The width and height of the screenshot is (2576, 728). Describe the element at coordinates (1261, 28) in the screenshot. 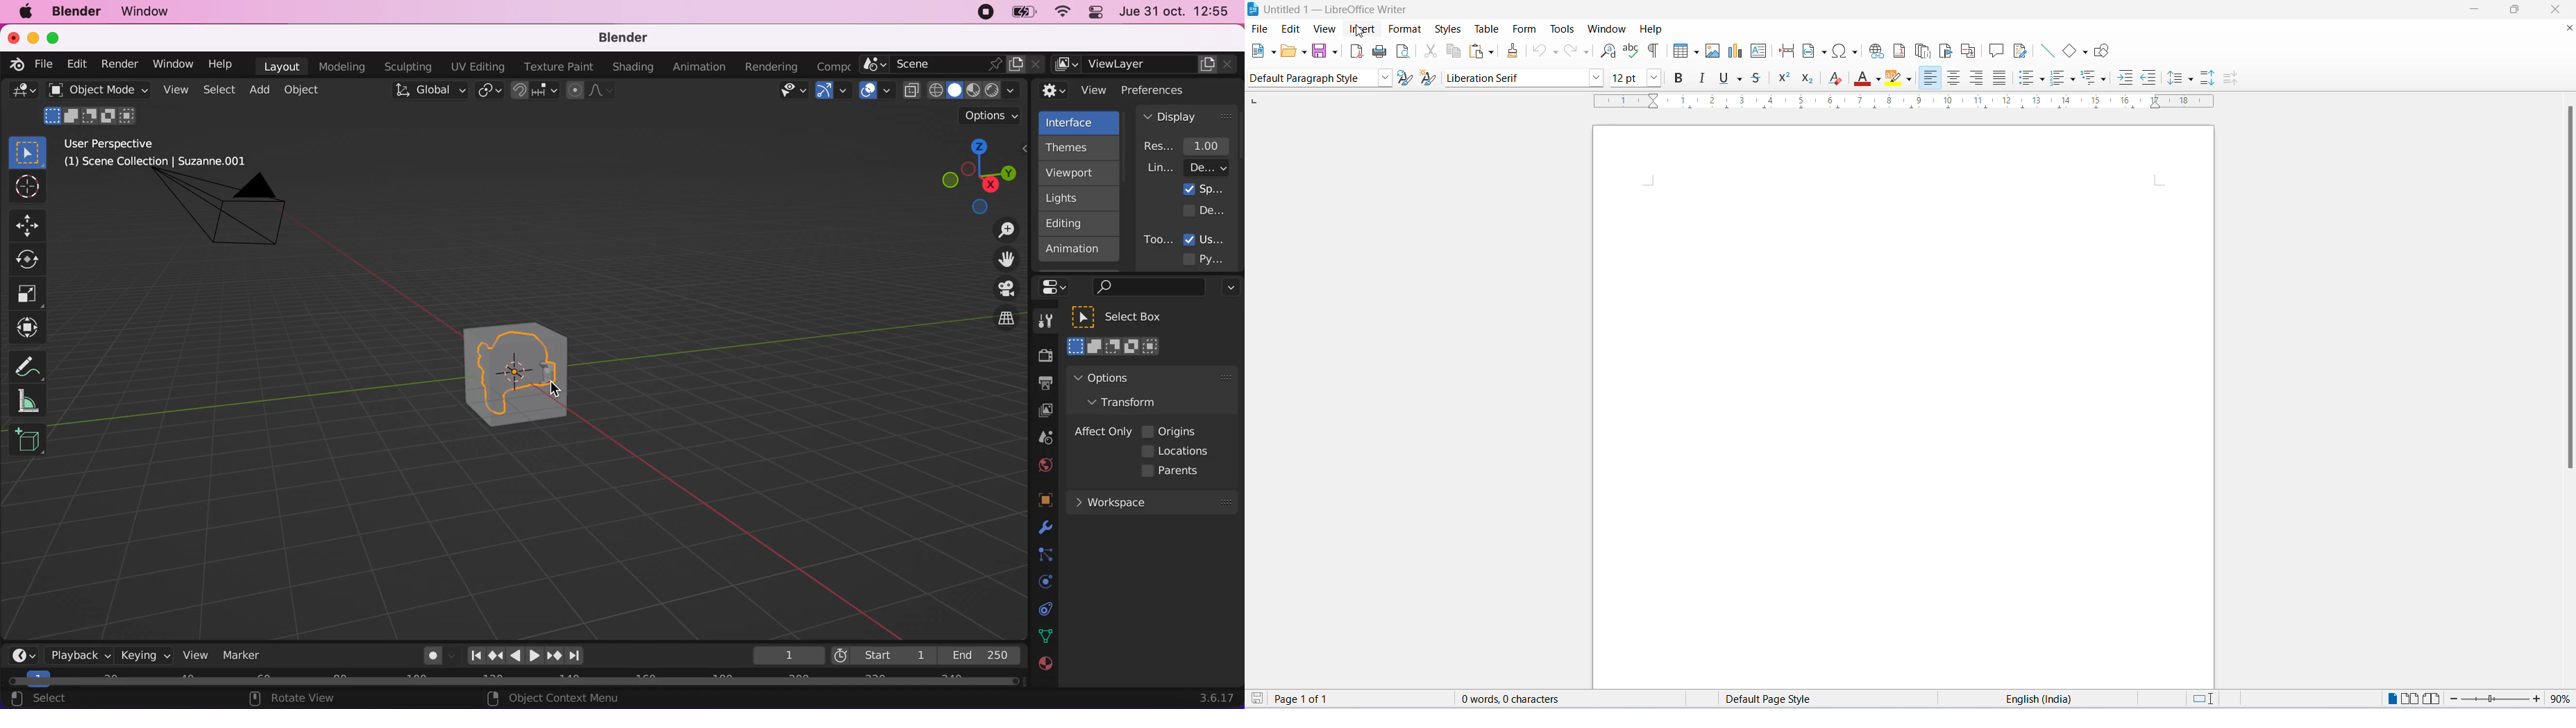

I see `file` at that location.